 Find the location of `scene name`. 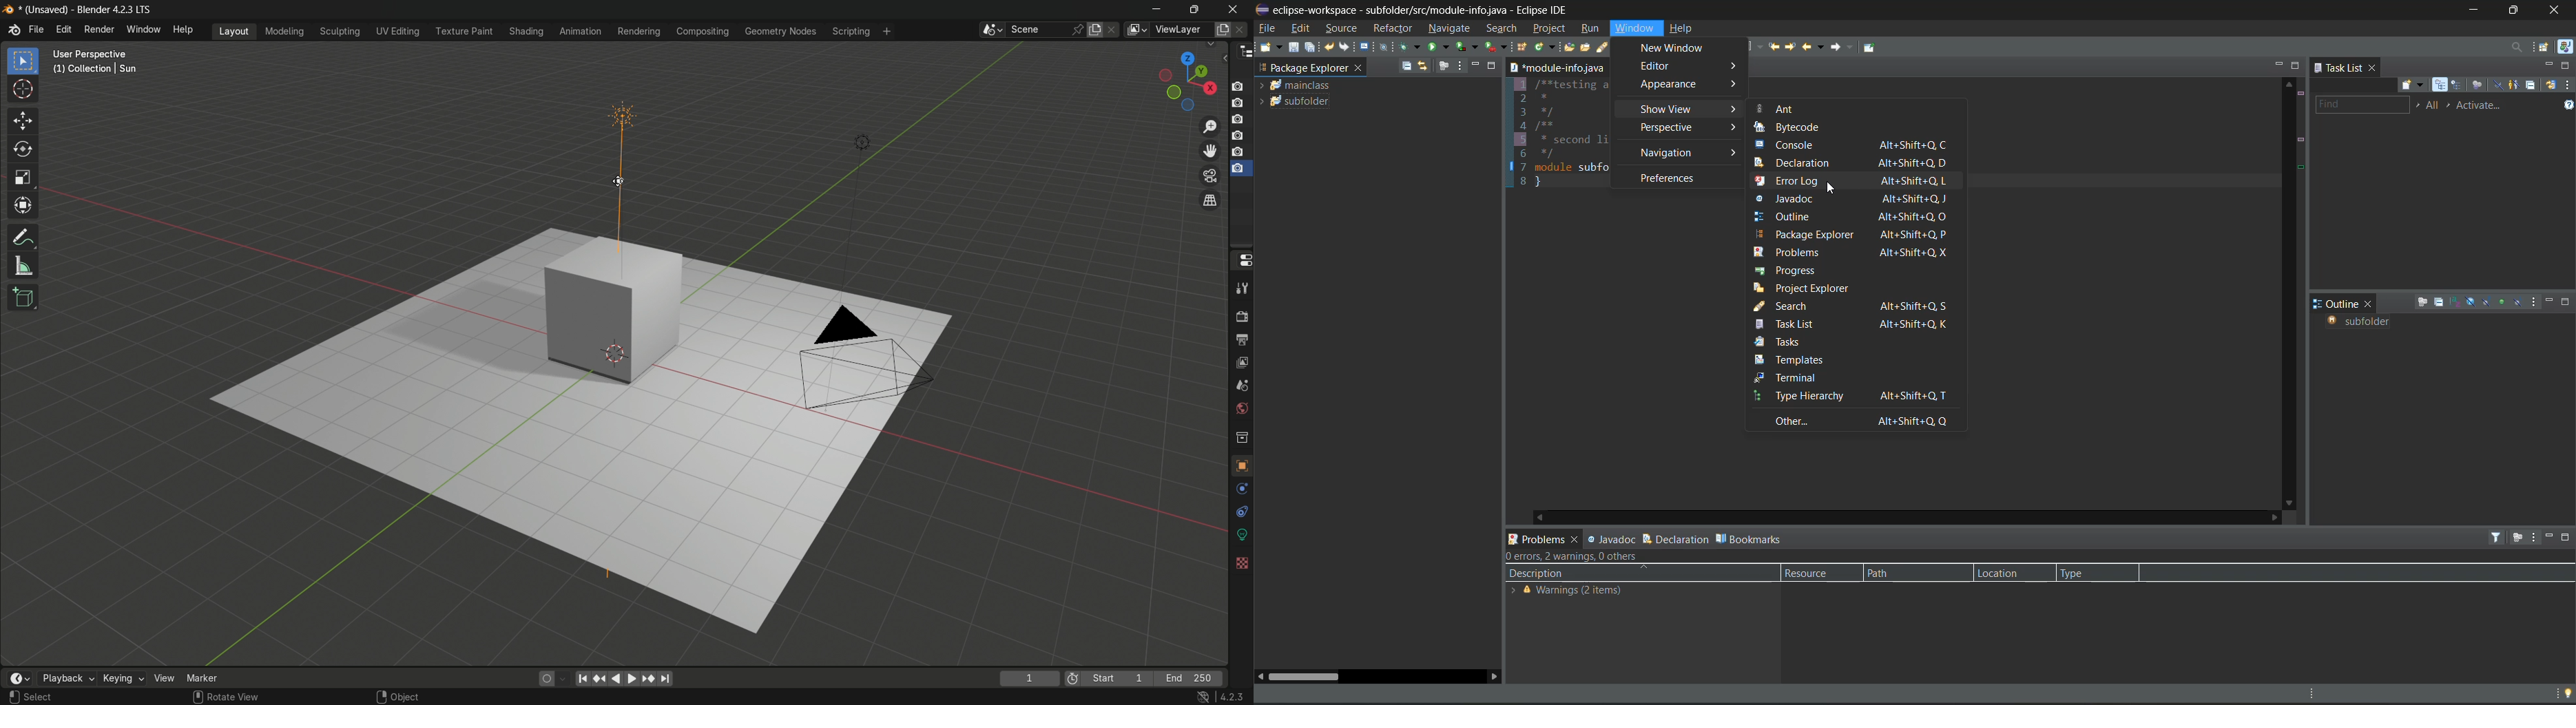

scene name is located at coordinates (1038, 30).